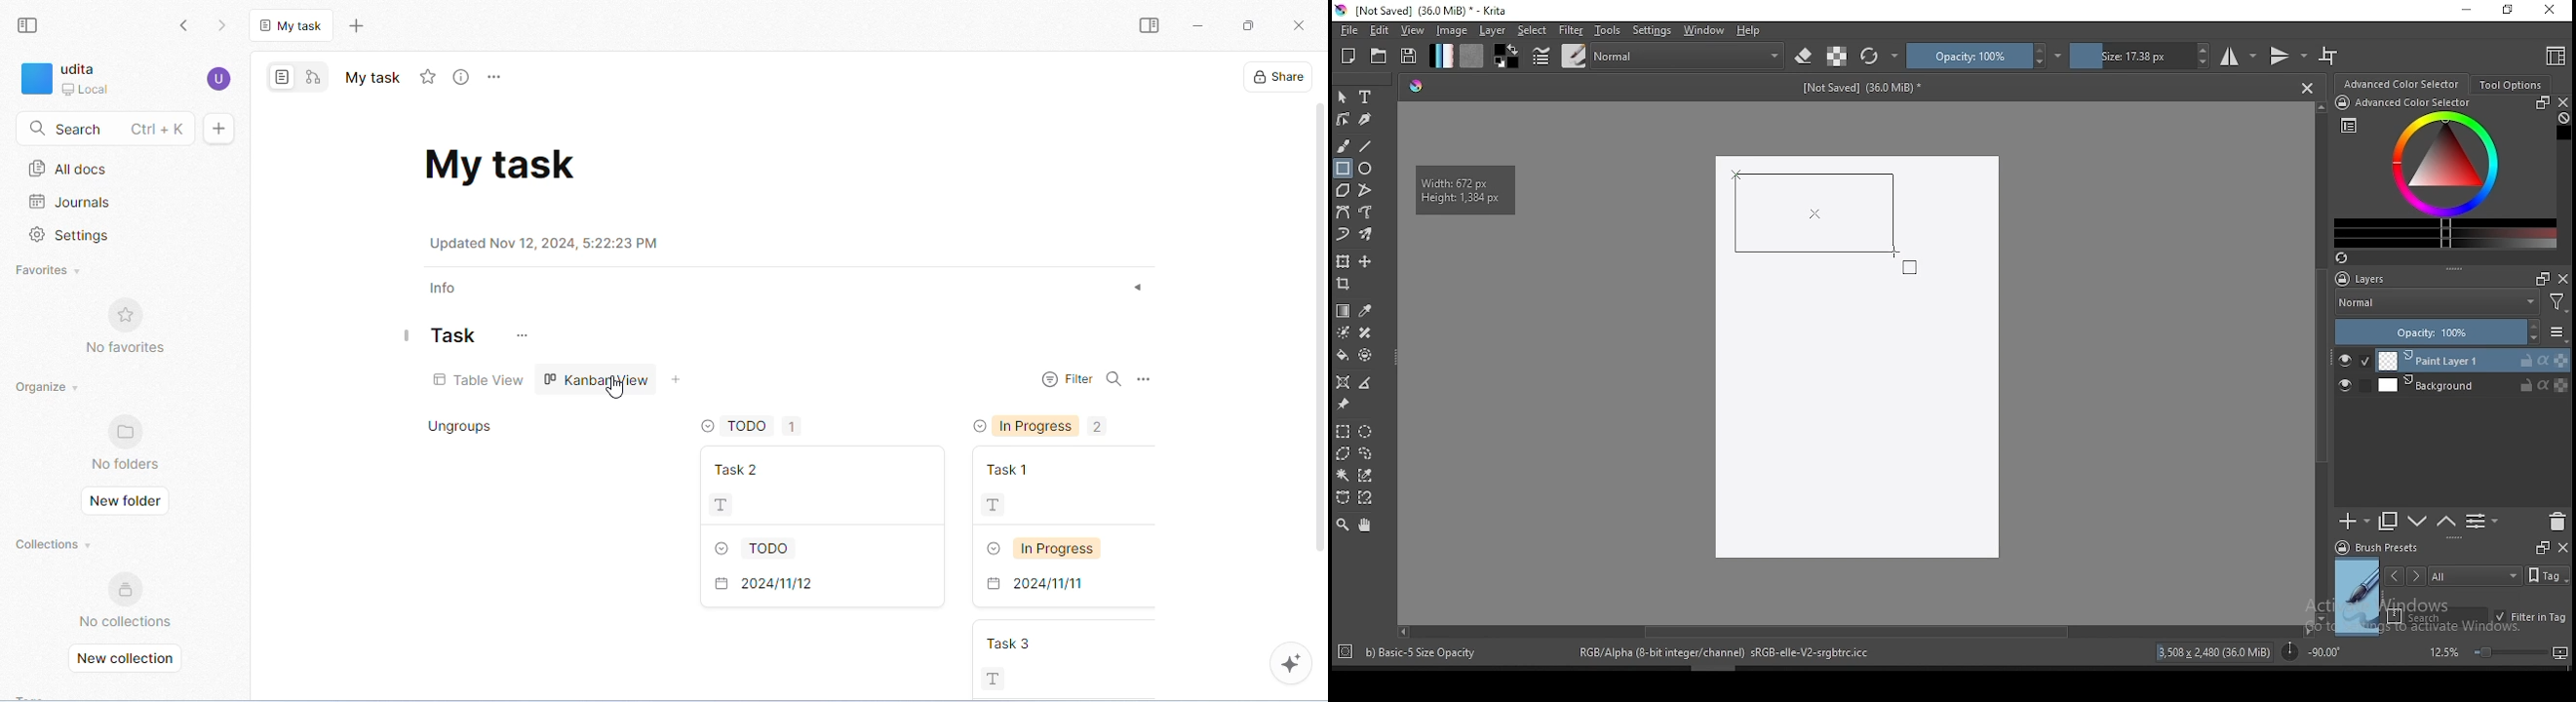  I want to click on move layer one step down, so click(2446, 522).